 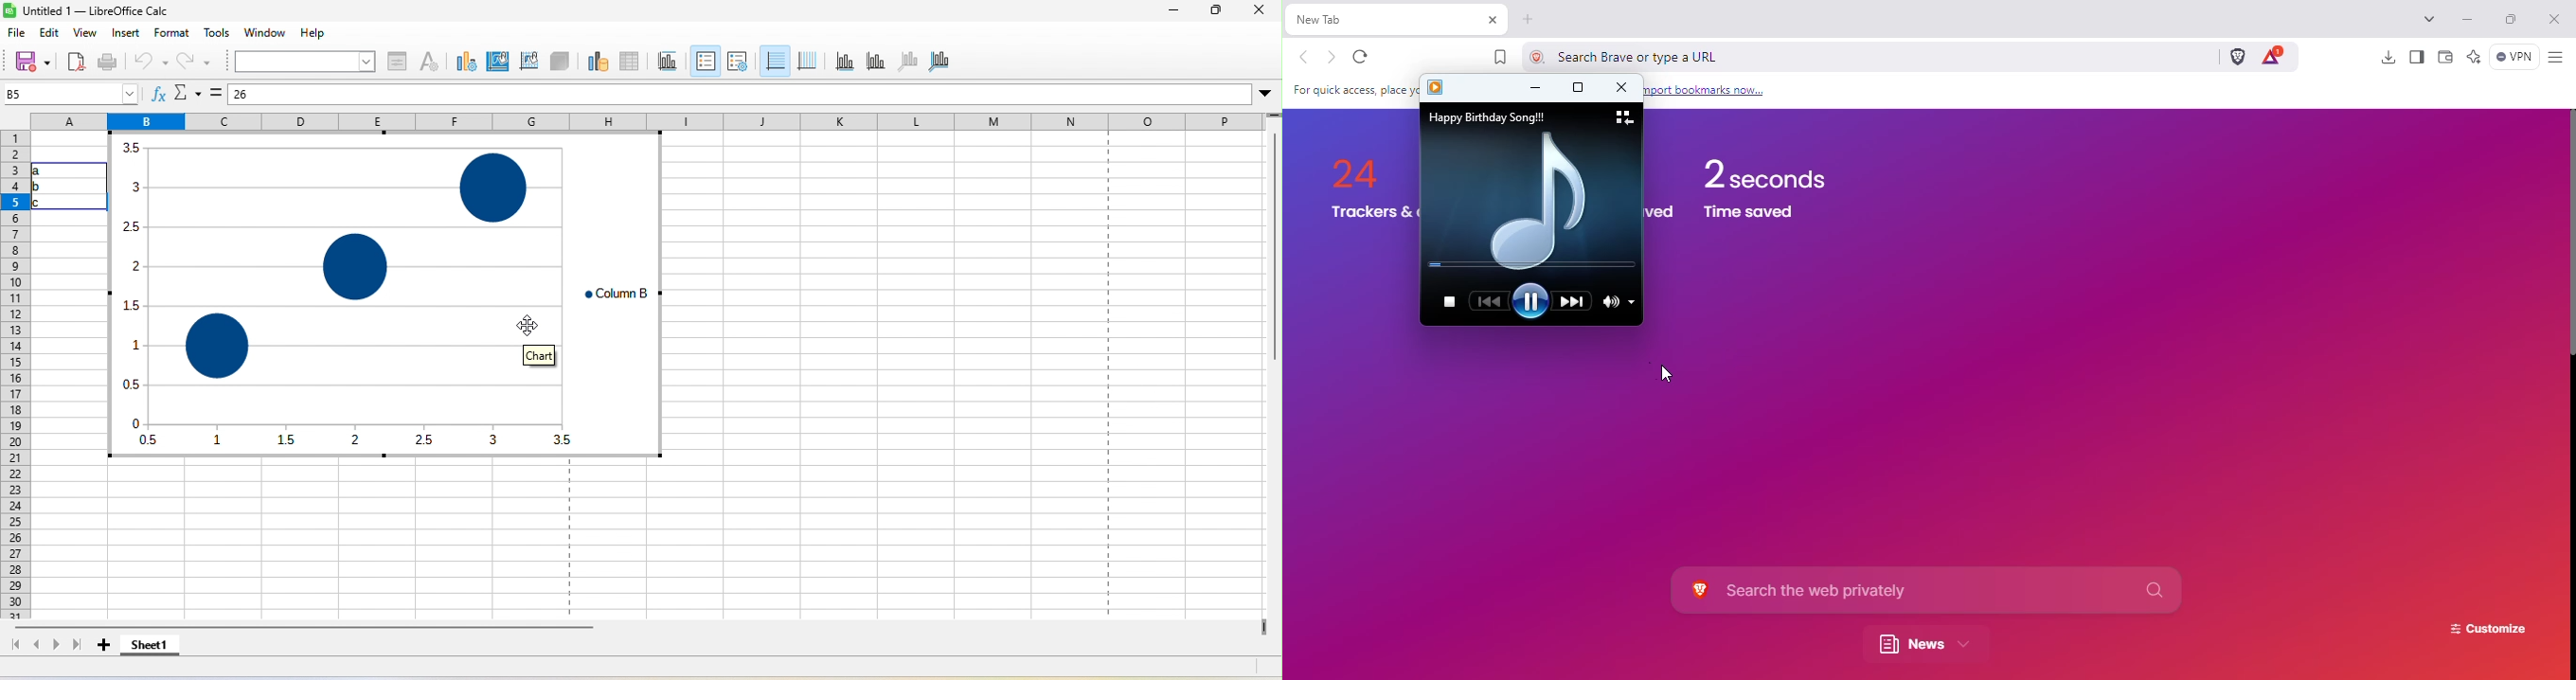 What do you see at coordinates (807, 59) in the screenshot?
I see `vertical grid` at bounding box center [807, 59].